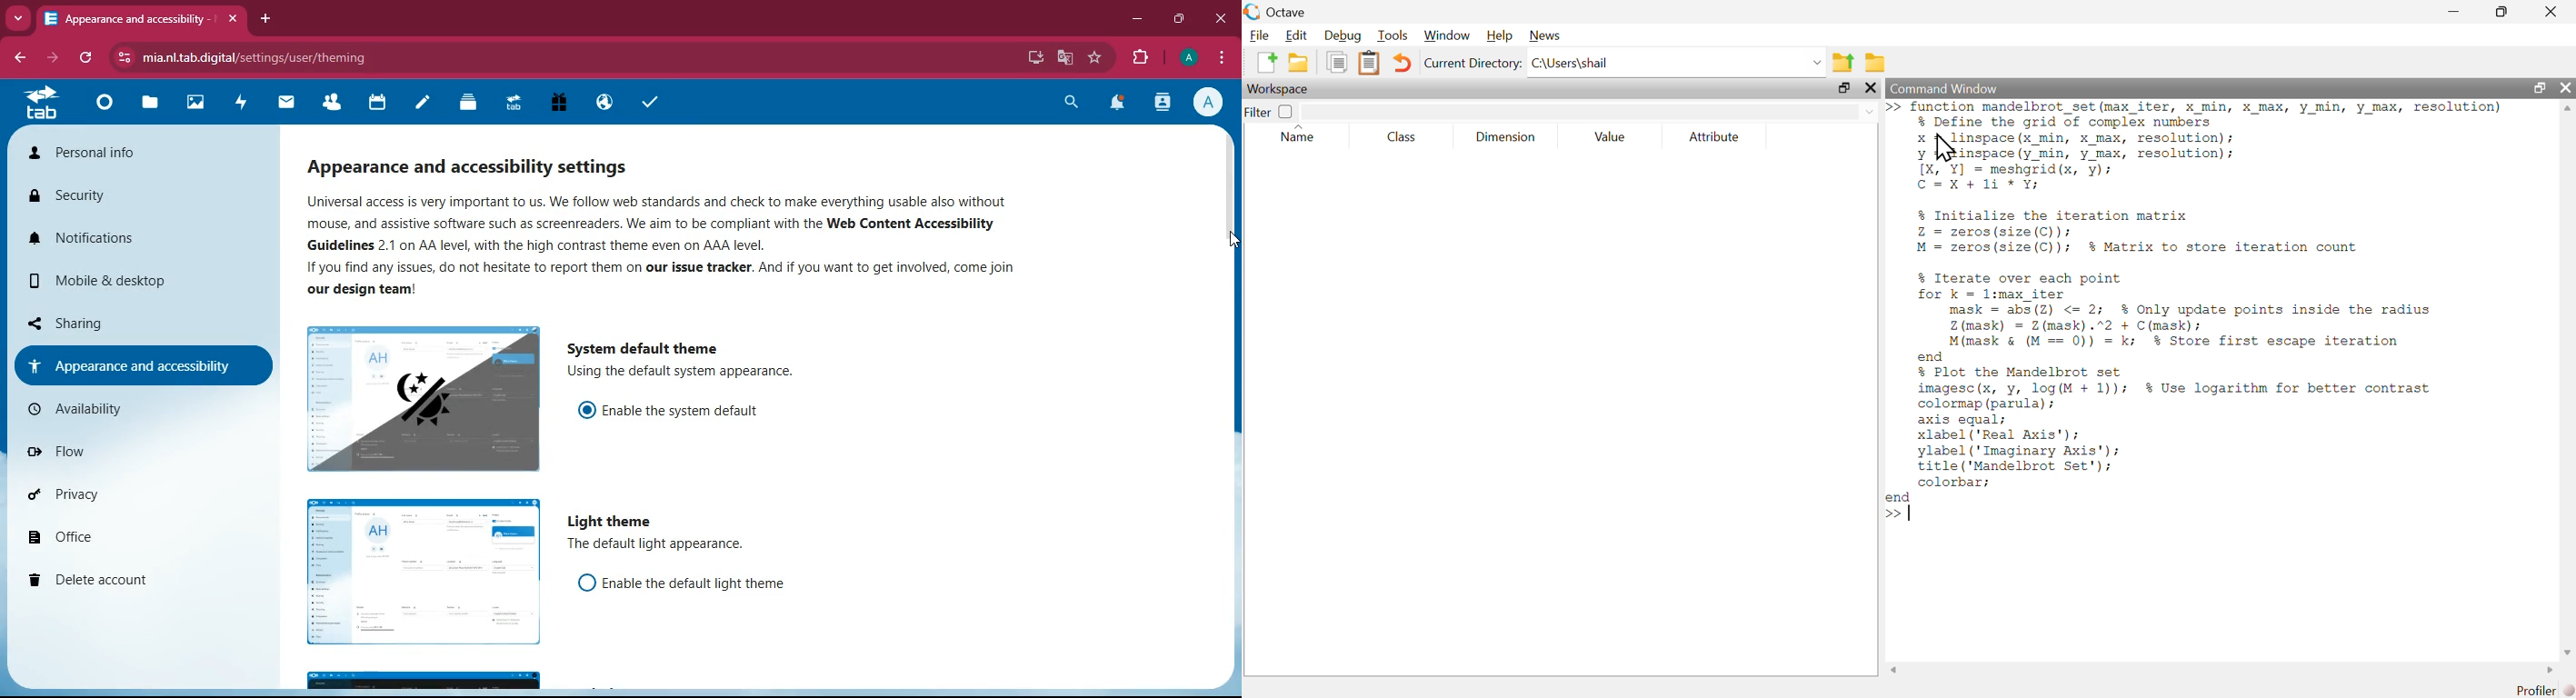 The image size is (2576, 700). Describe the element at coordinates (1095, 57) in the screenshot. I see `favourite` at that location.